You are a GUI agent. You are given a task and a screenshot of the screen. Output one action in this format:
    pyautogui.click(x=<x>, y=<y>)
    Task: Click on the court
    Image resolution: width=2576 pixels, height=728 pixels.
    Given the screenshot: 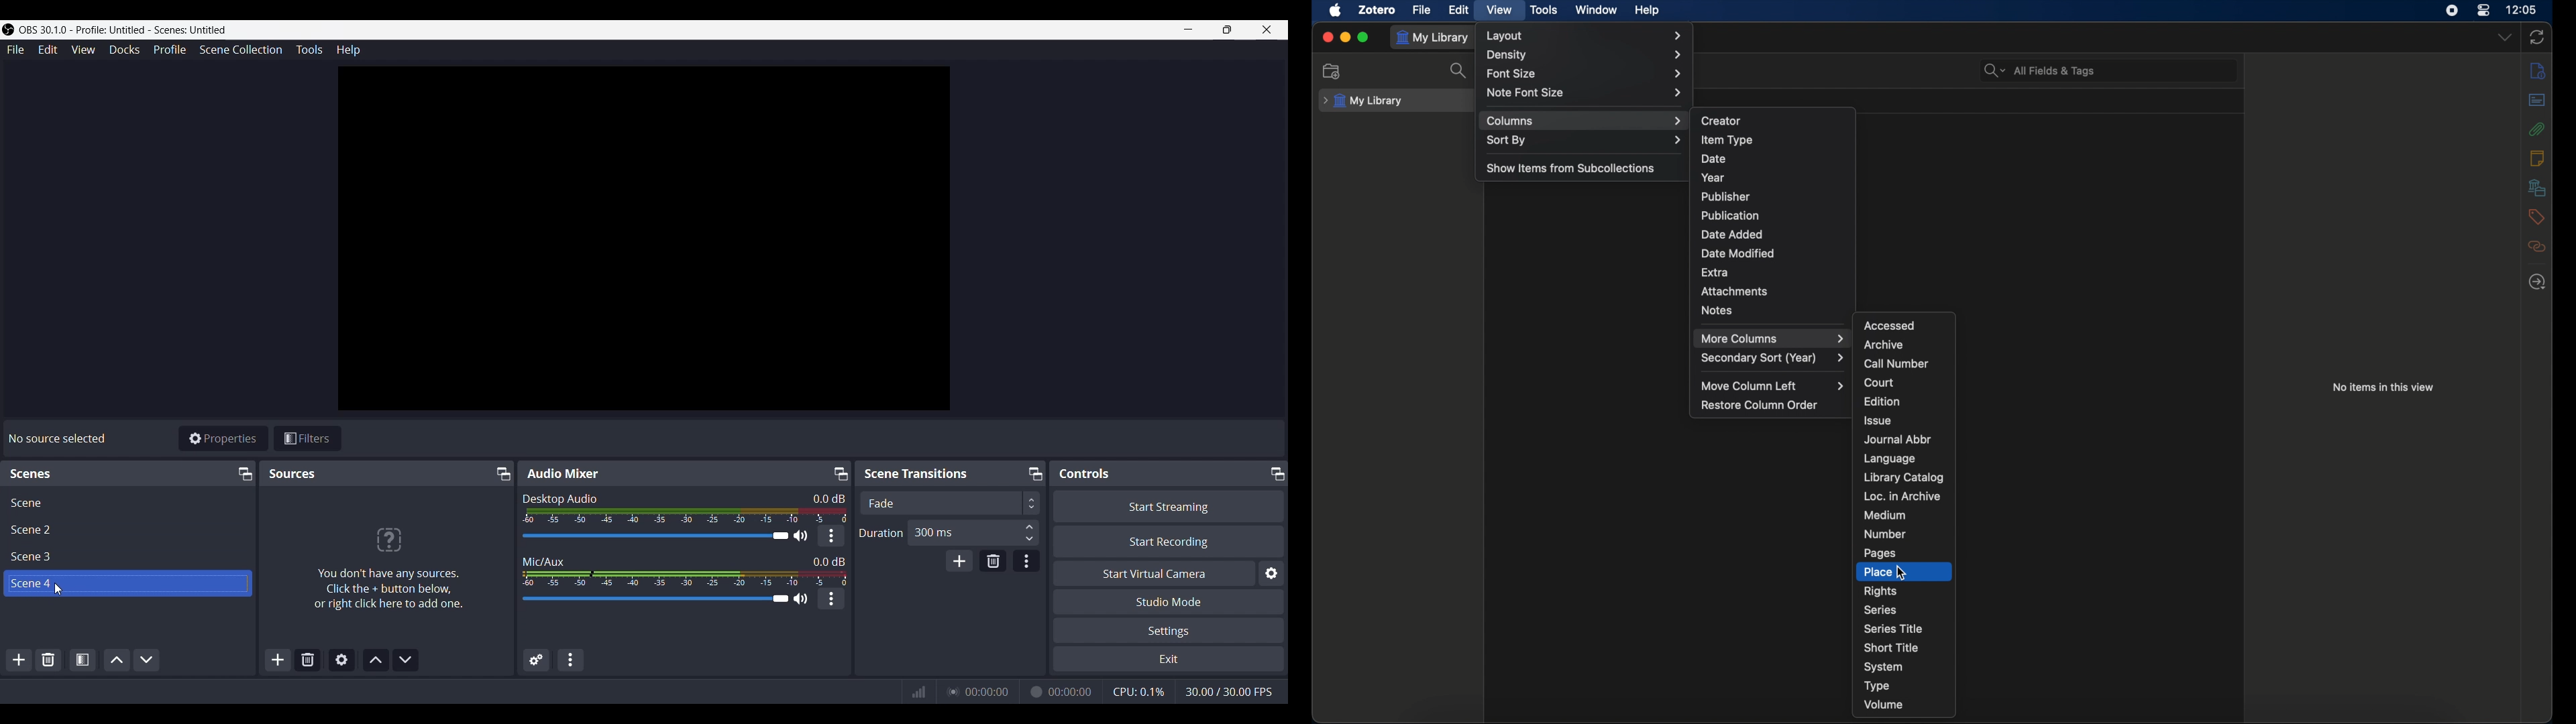 What is the action you would take?
    pyautogui.click(x=1878, y=383)
    